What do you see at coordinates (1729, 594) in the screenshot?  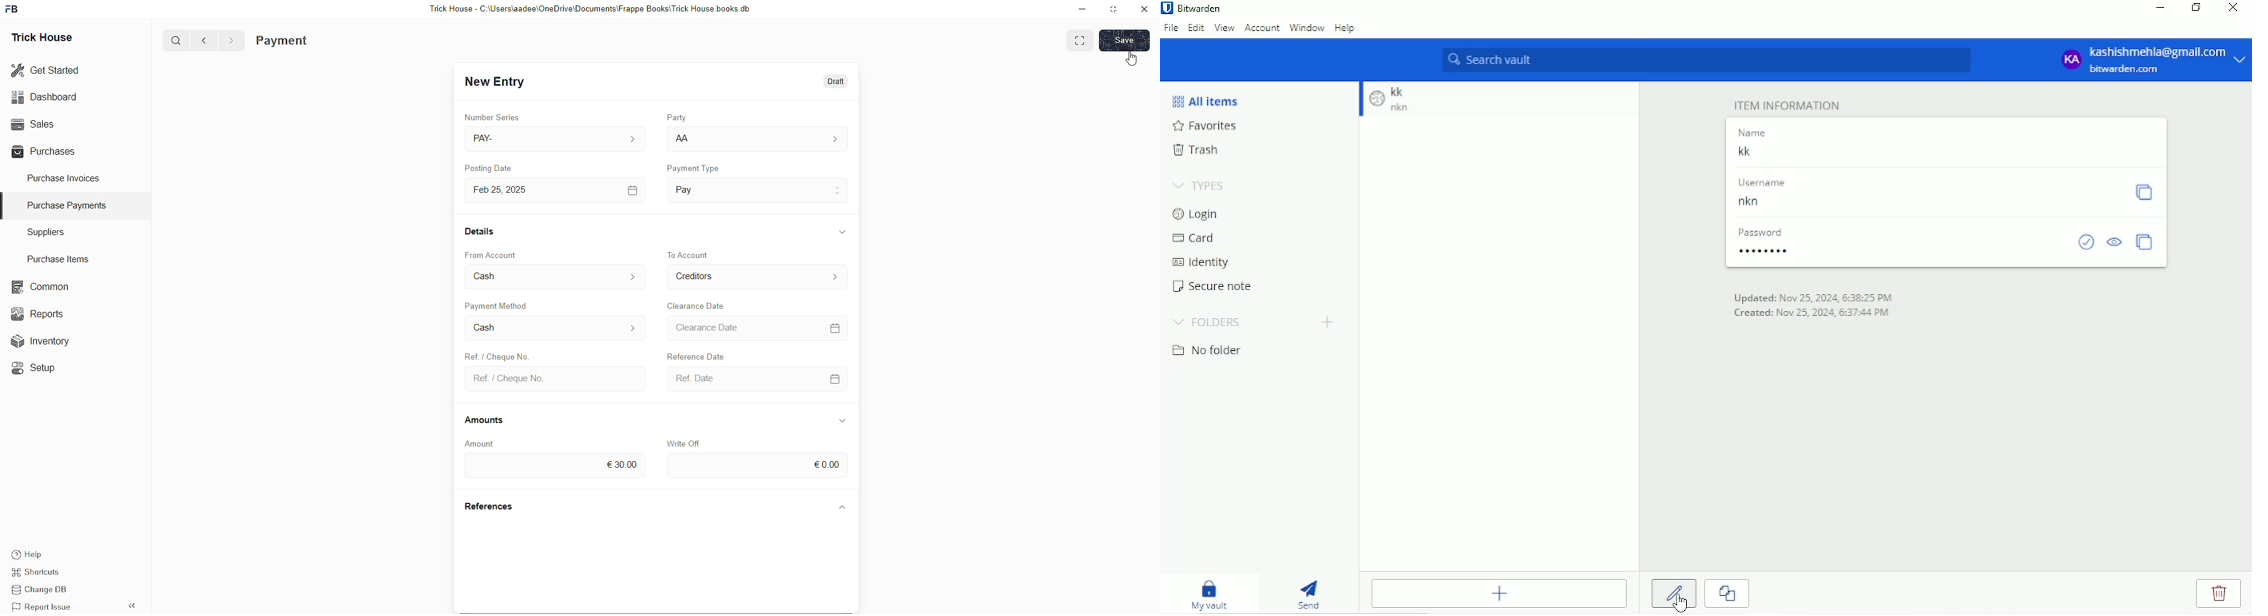 I see `Clone` at bounding box center [1729, 594].